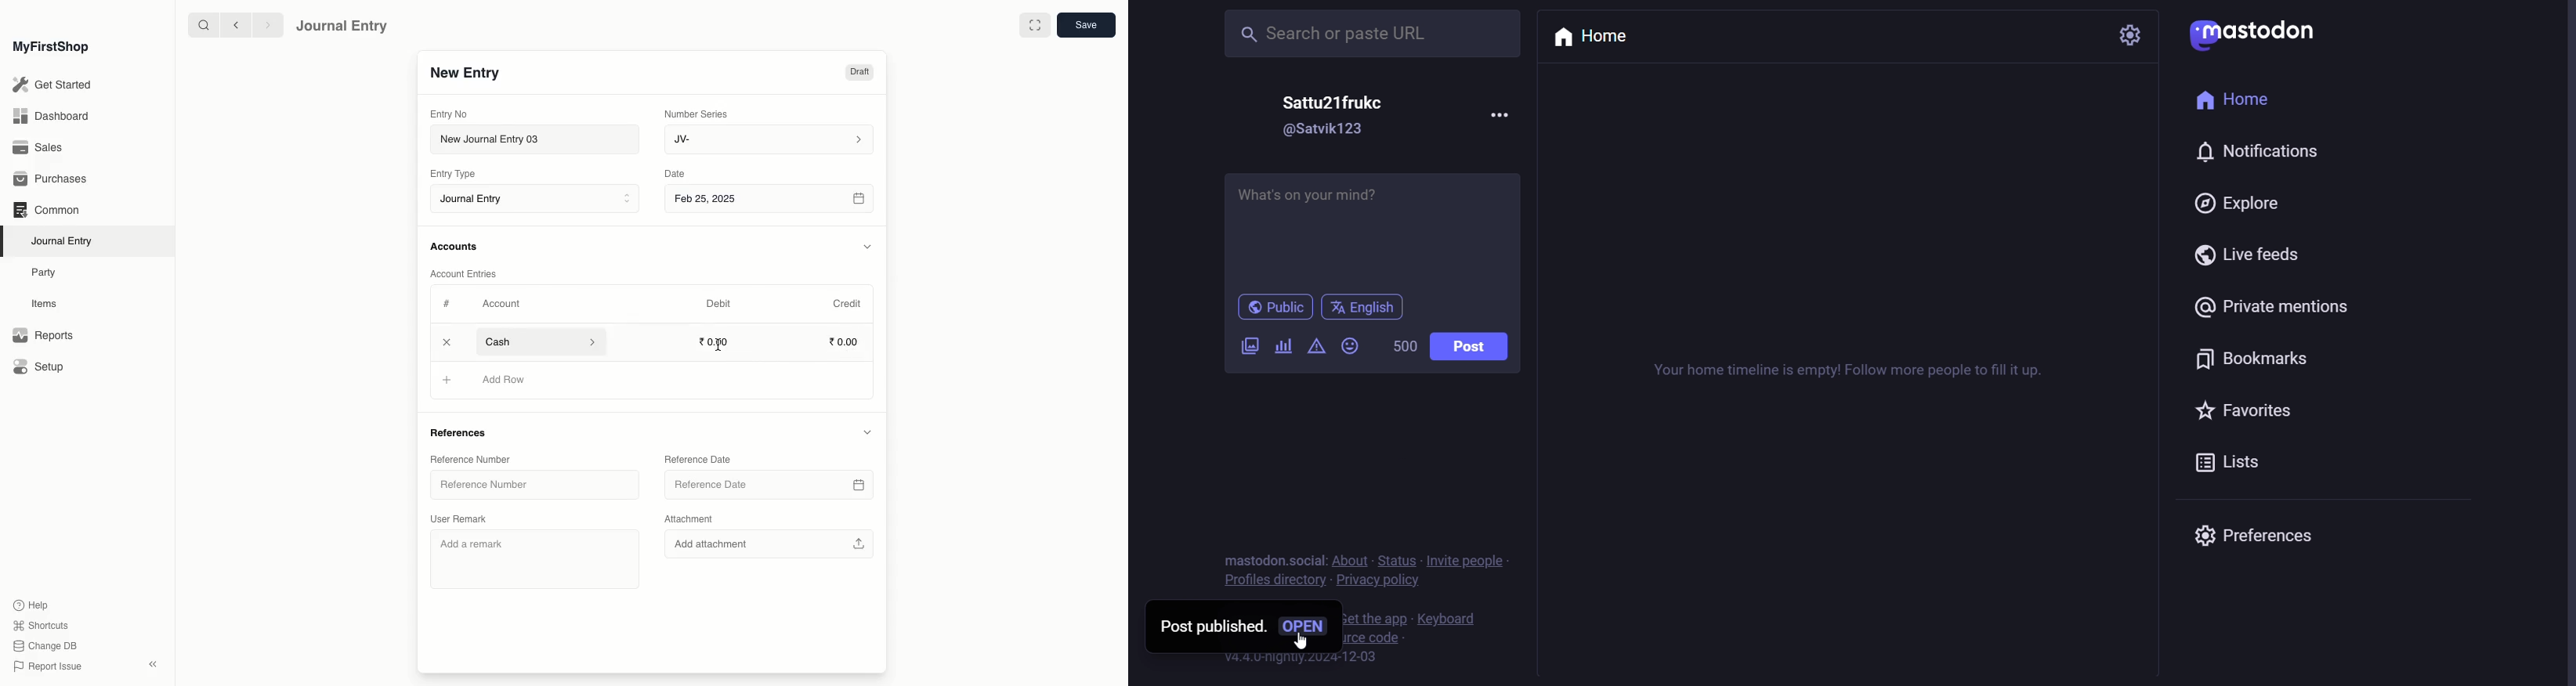 The width and height of the screenshot is (2576, 700). Describe the element at coordinates (1330, 102) in the screenshot. I see `Sattu21frukc` at that location.